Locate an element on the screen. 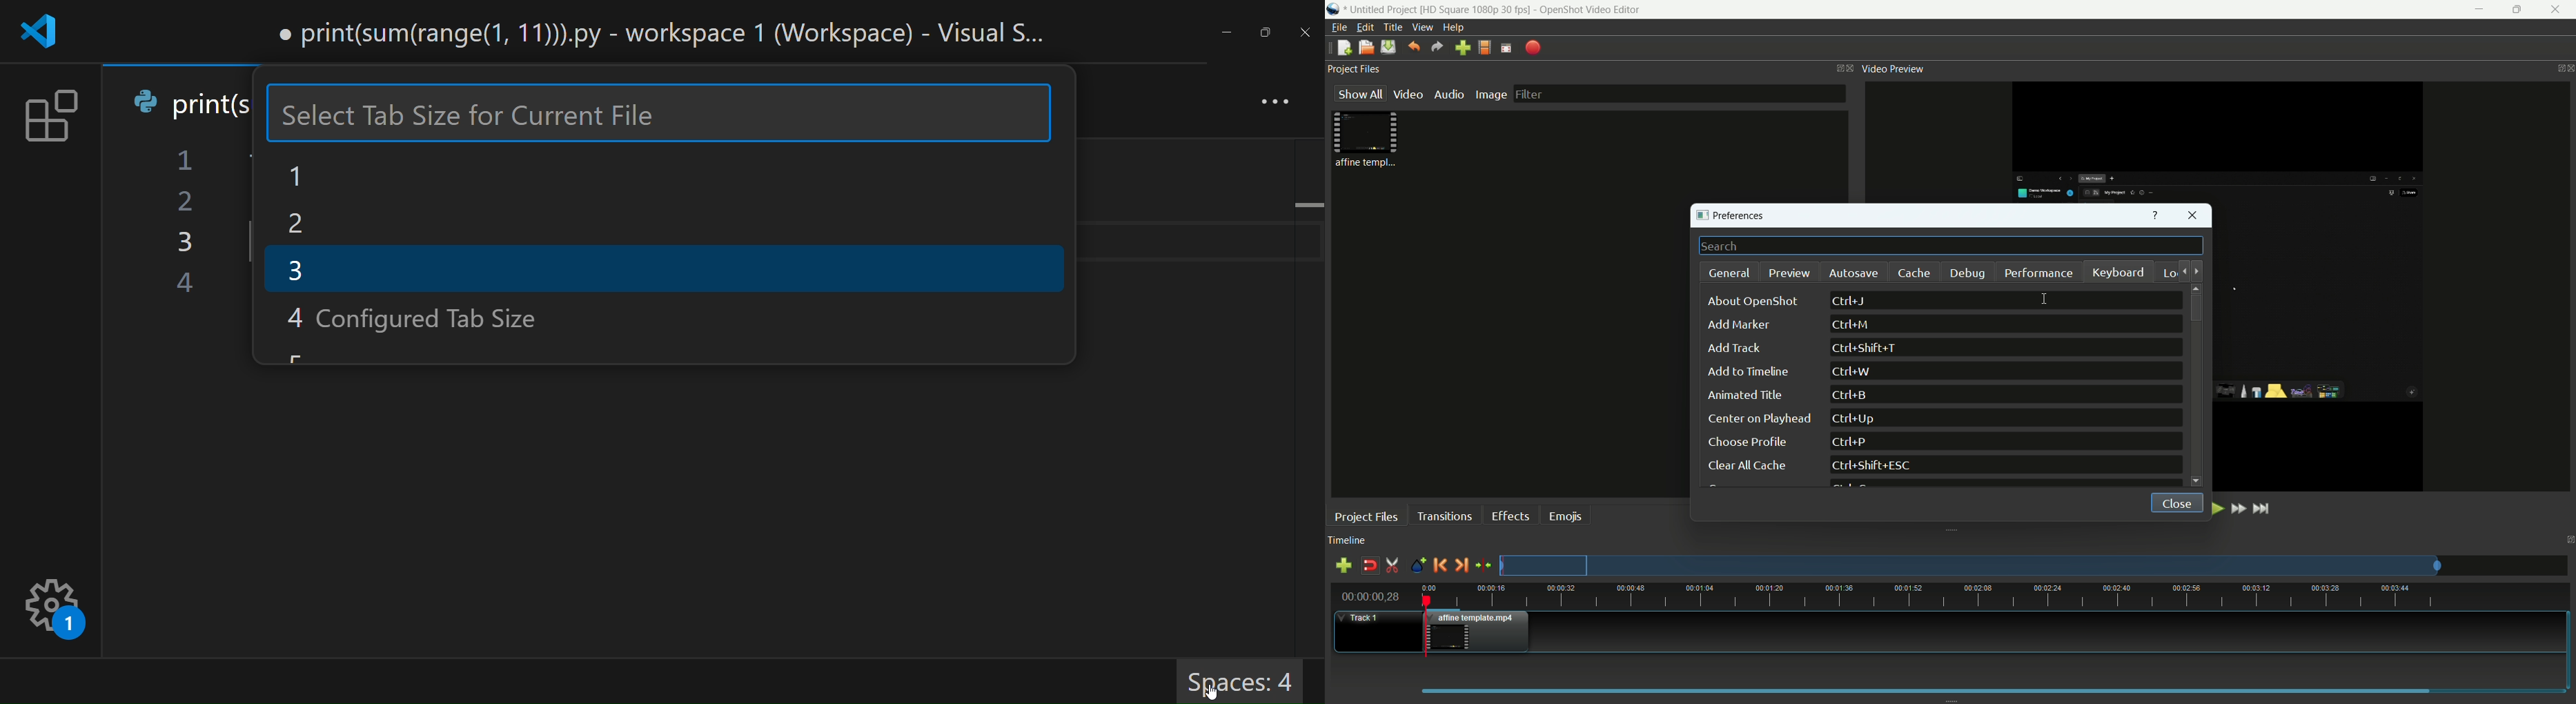 The width and height of the screenshot is (2576, 728). timeline is located at coordinates (1347, 541).